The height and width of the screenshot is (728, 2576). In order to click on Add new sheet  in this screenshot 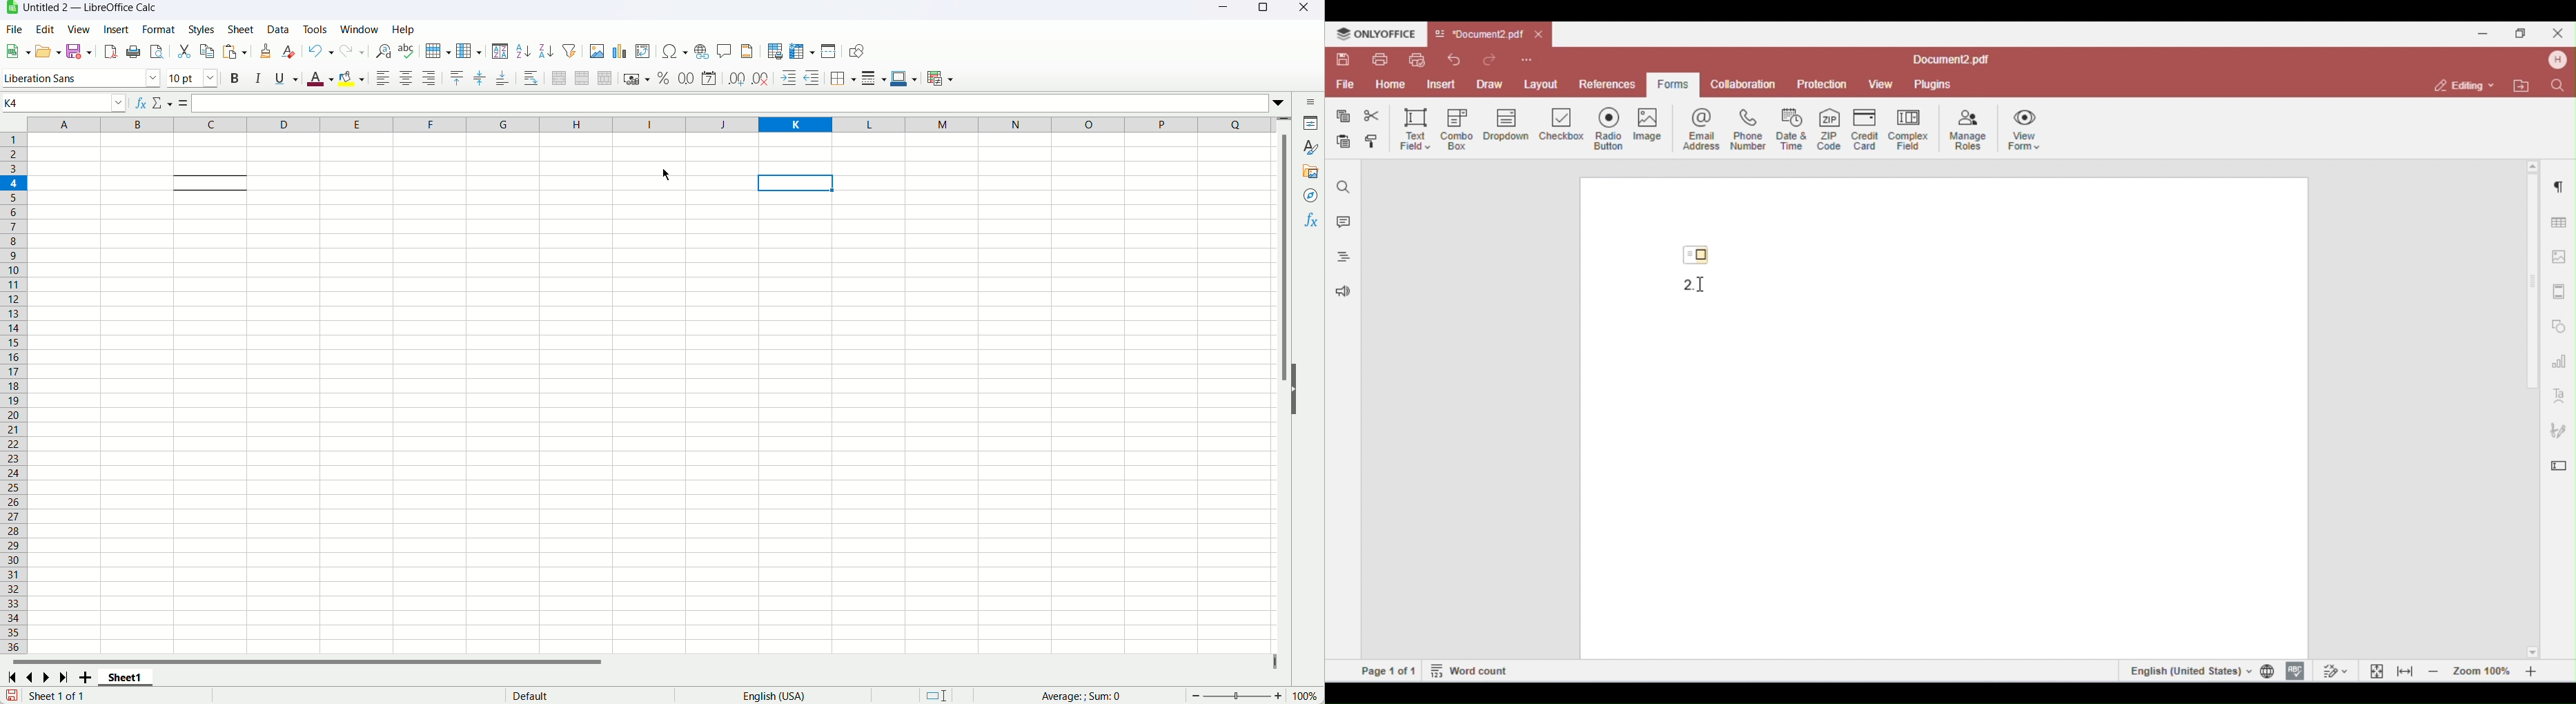, I will do `click(85, 679)`.